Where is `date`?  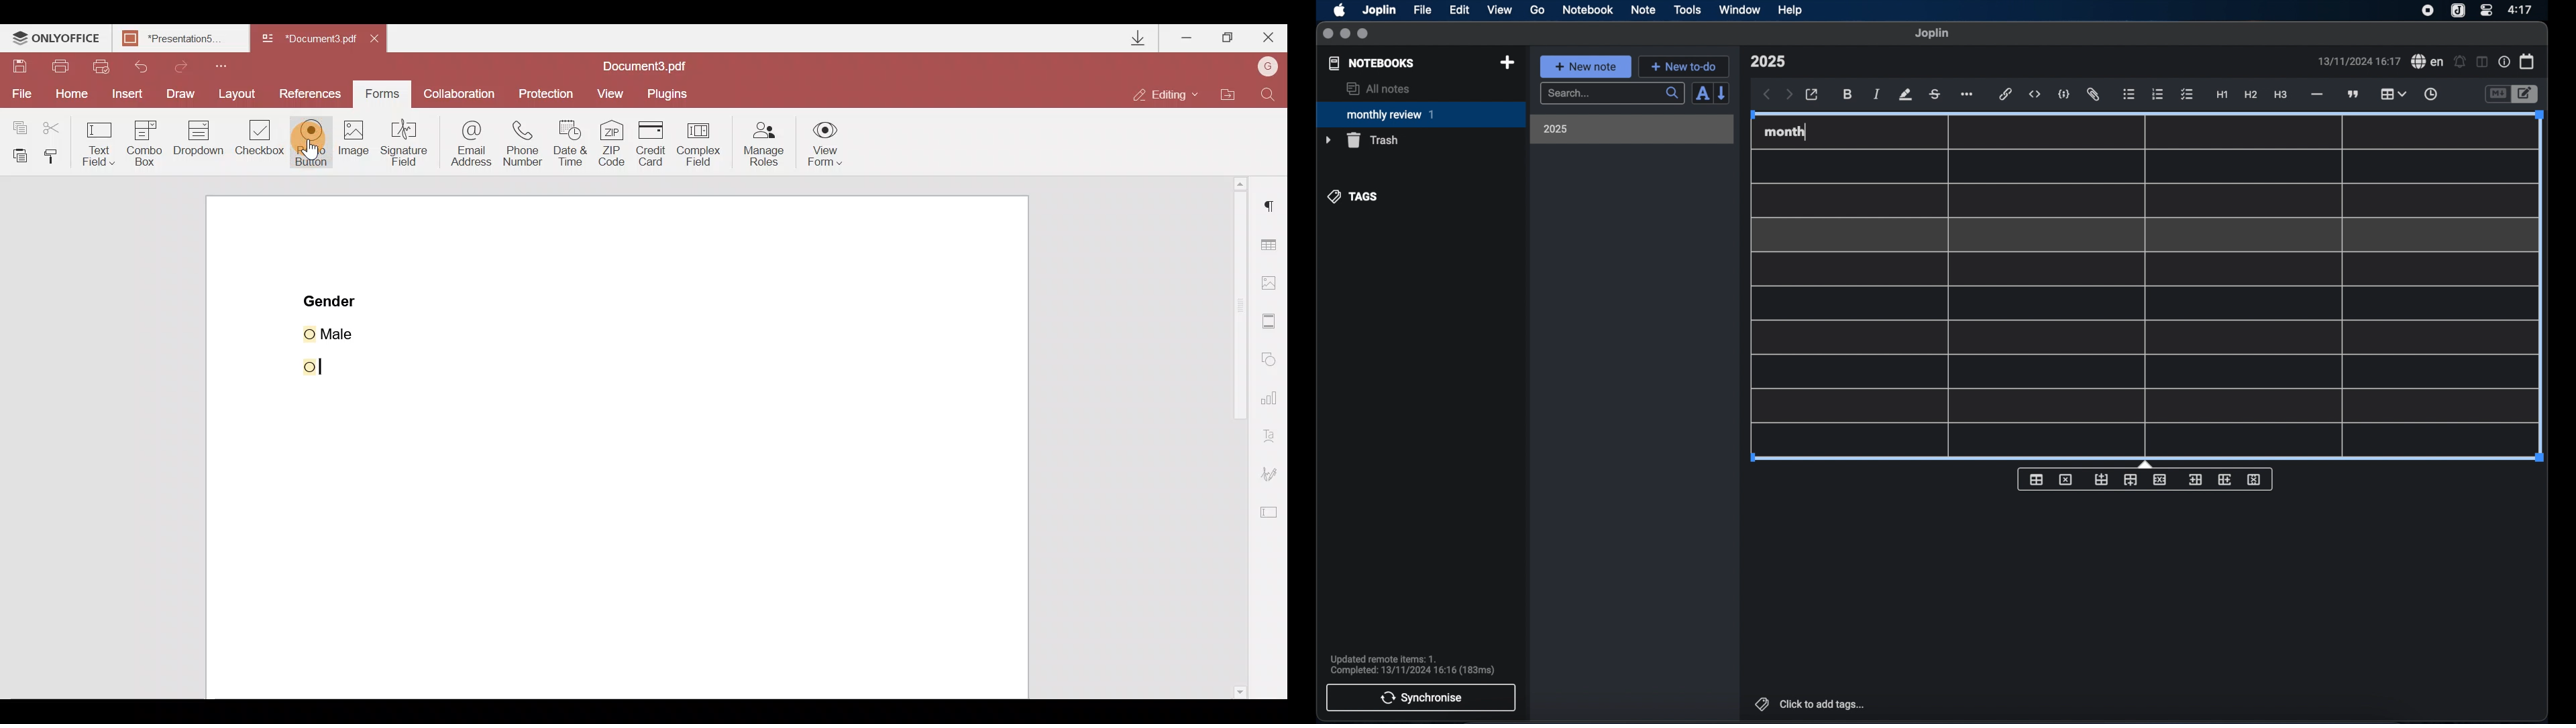
date is located at coordinates (2359, 61).